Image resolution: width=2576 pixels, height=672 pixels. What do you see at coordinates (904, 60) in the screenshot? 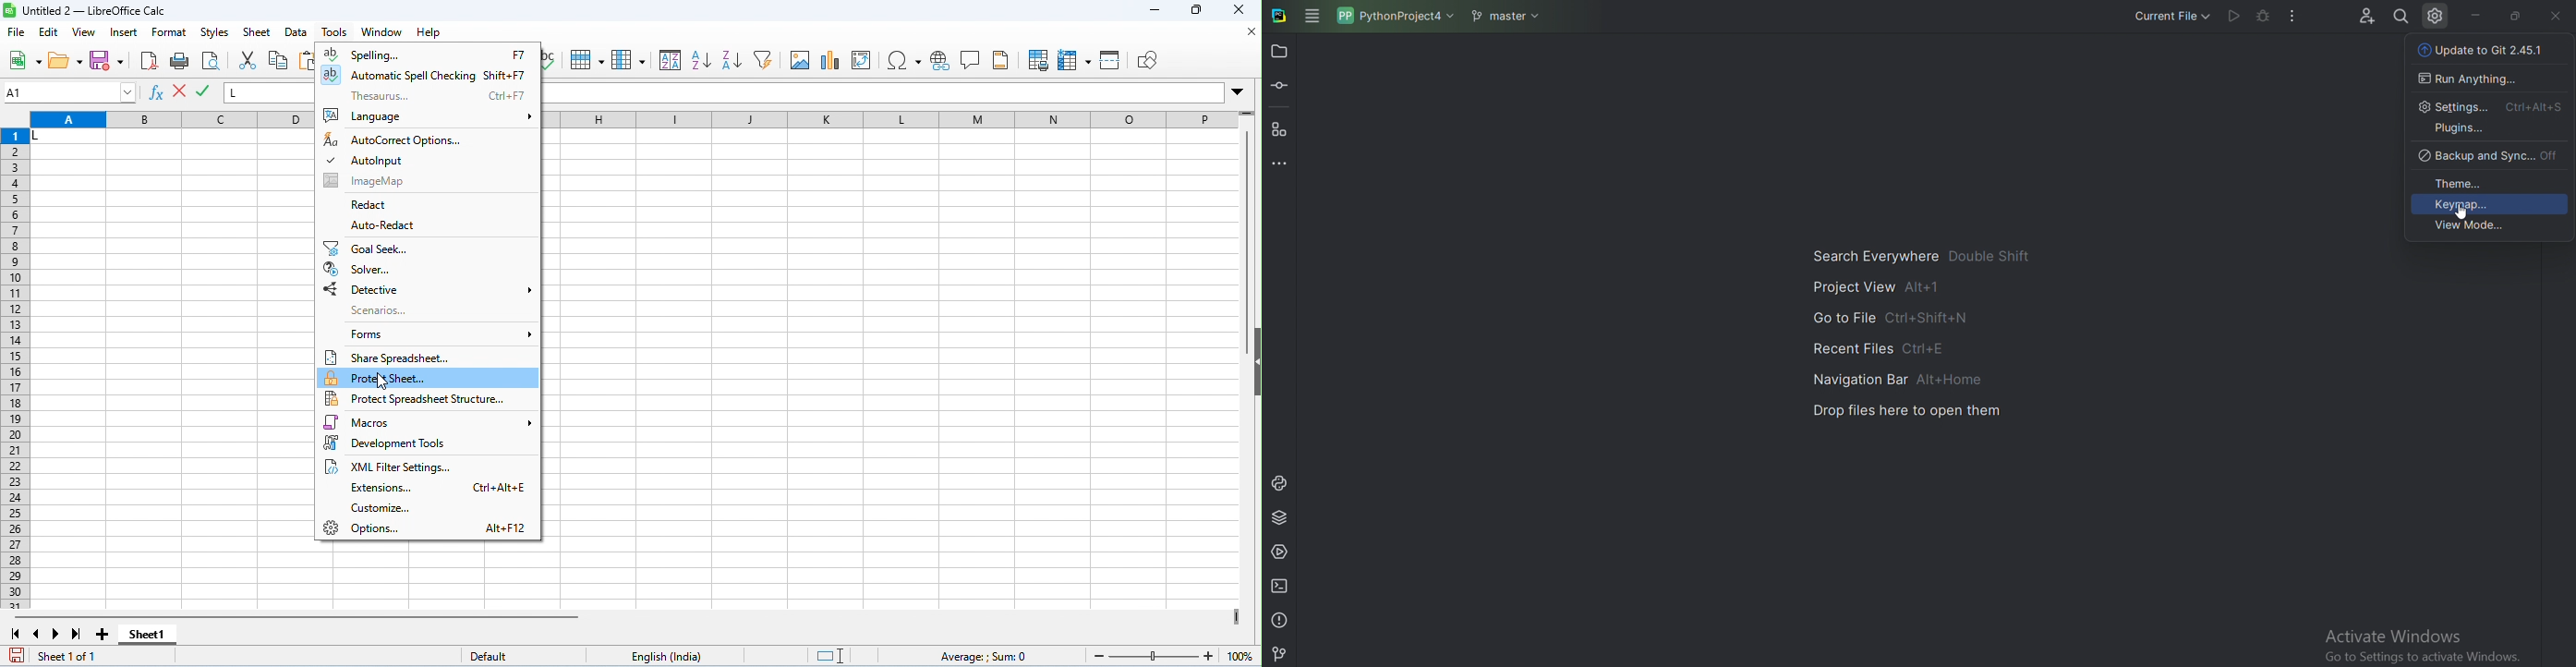
I see `insert special characters` at bounding box center [904, 60].